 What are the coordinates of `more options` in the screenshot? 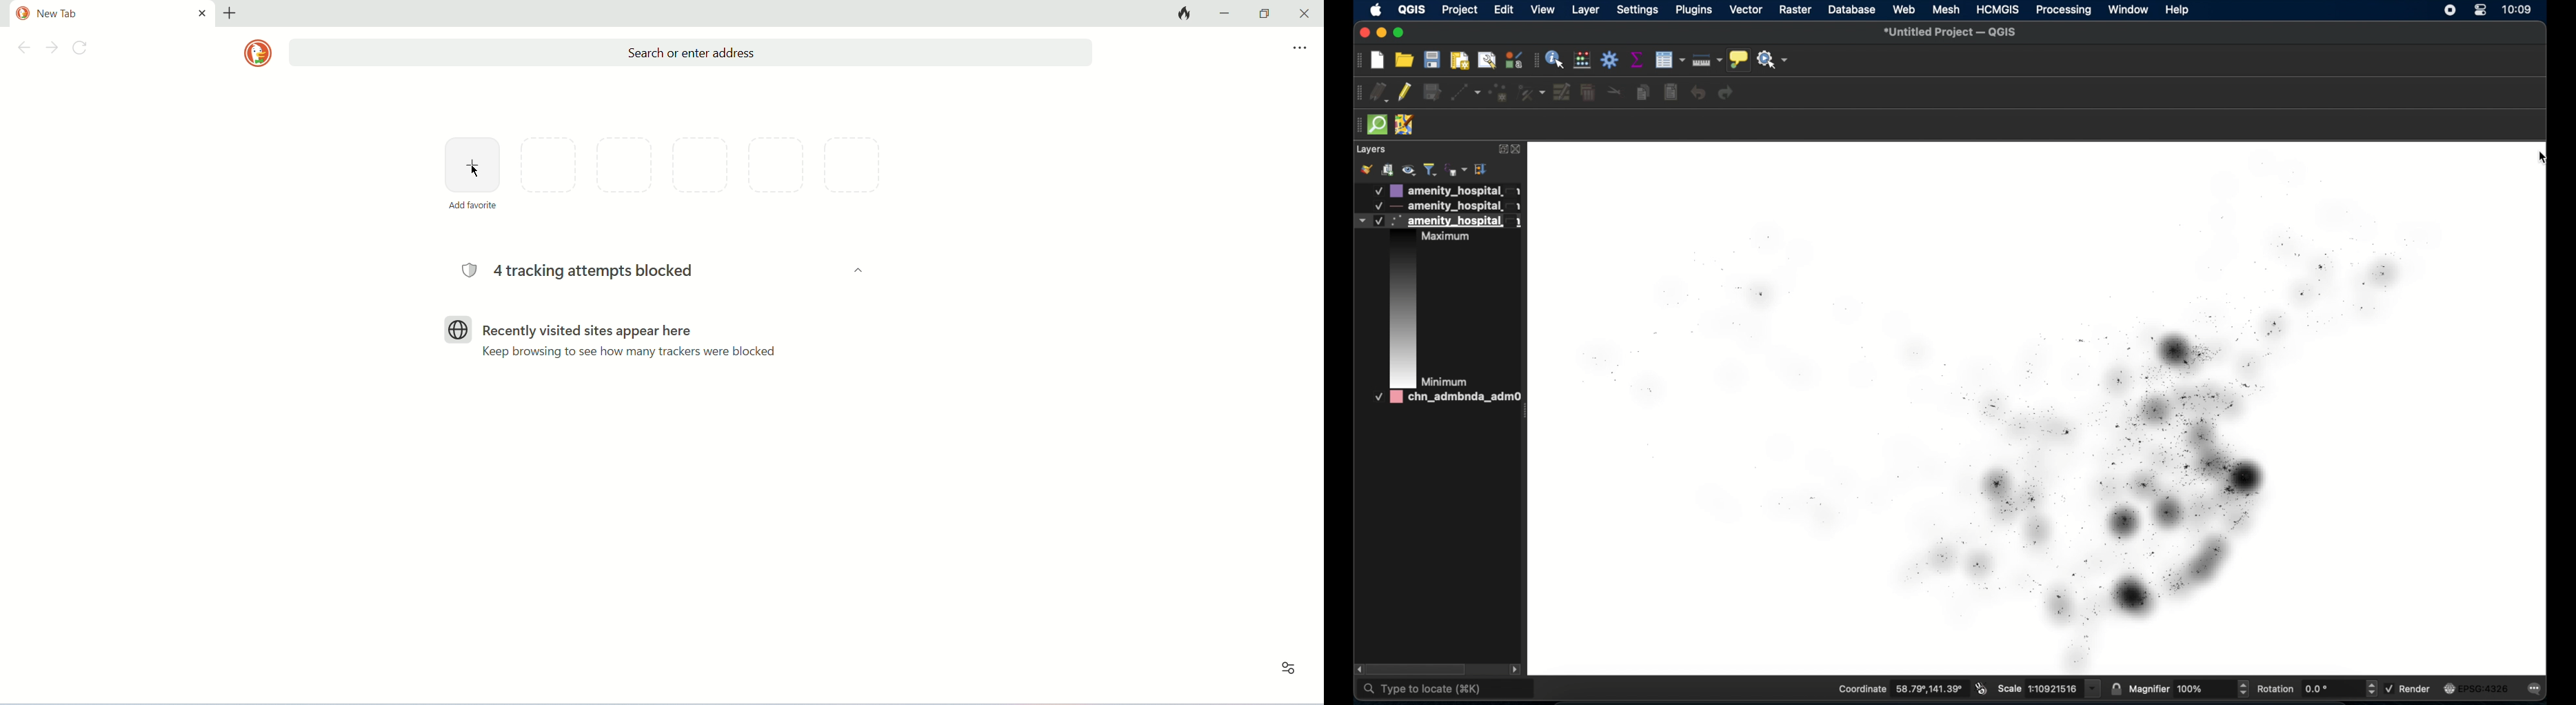 It's located at (1300, 48).